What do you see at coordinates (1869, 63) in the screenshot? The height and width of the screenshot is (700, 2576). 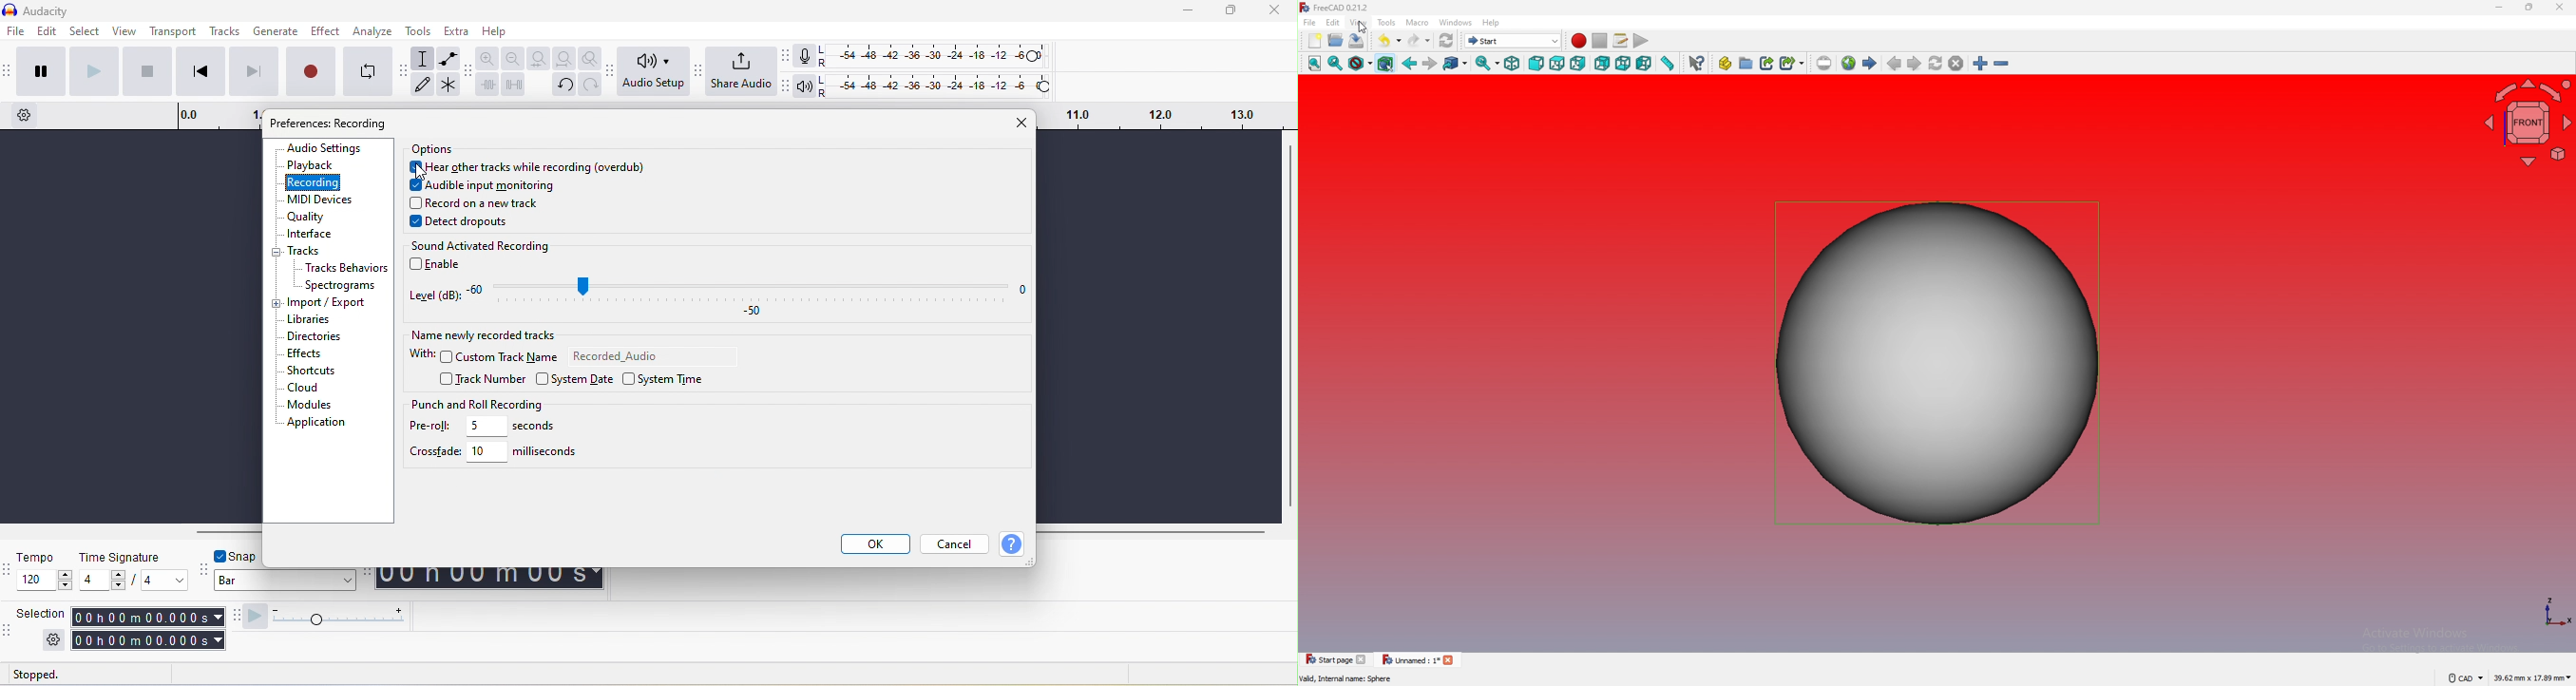 I see `start page` at bounding box center [1869, 63].